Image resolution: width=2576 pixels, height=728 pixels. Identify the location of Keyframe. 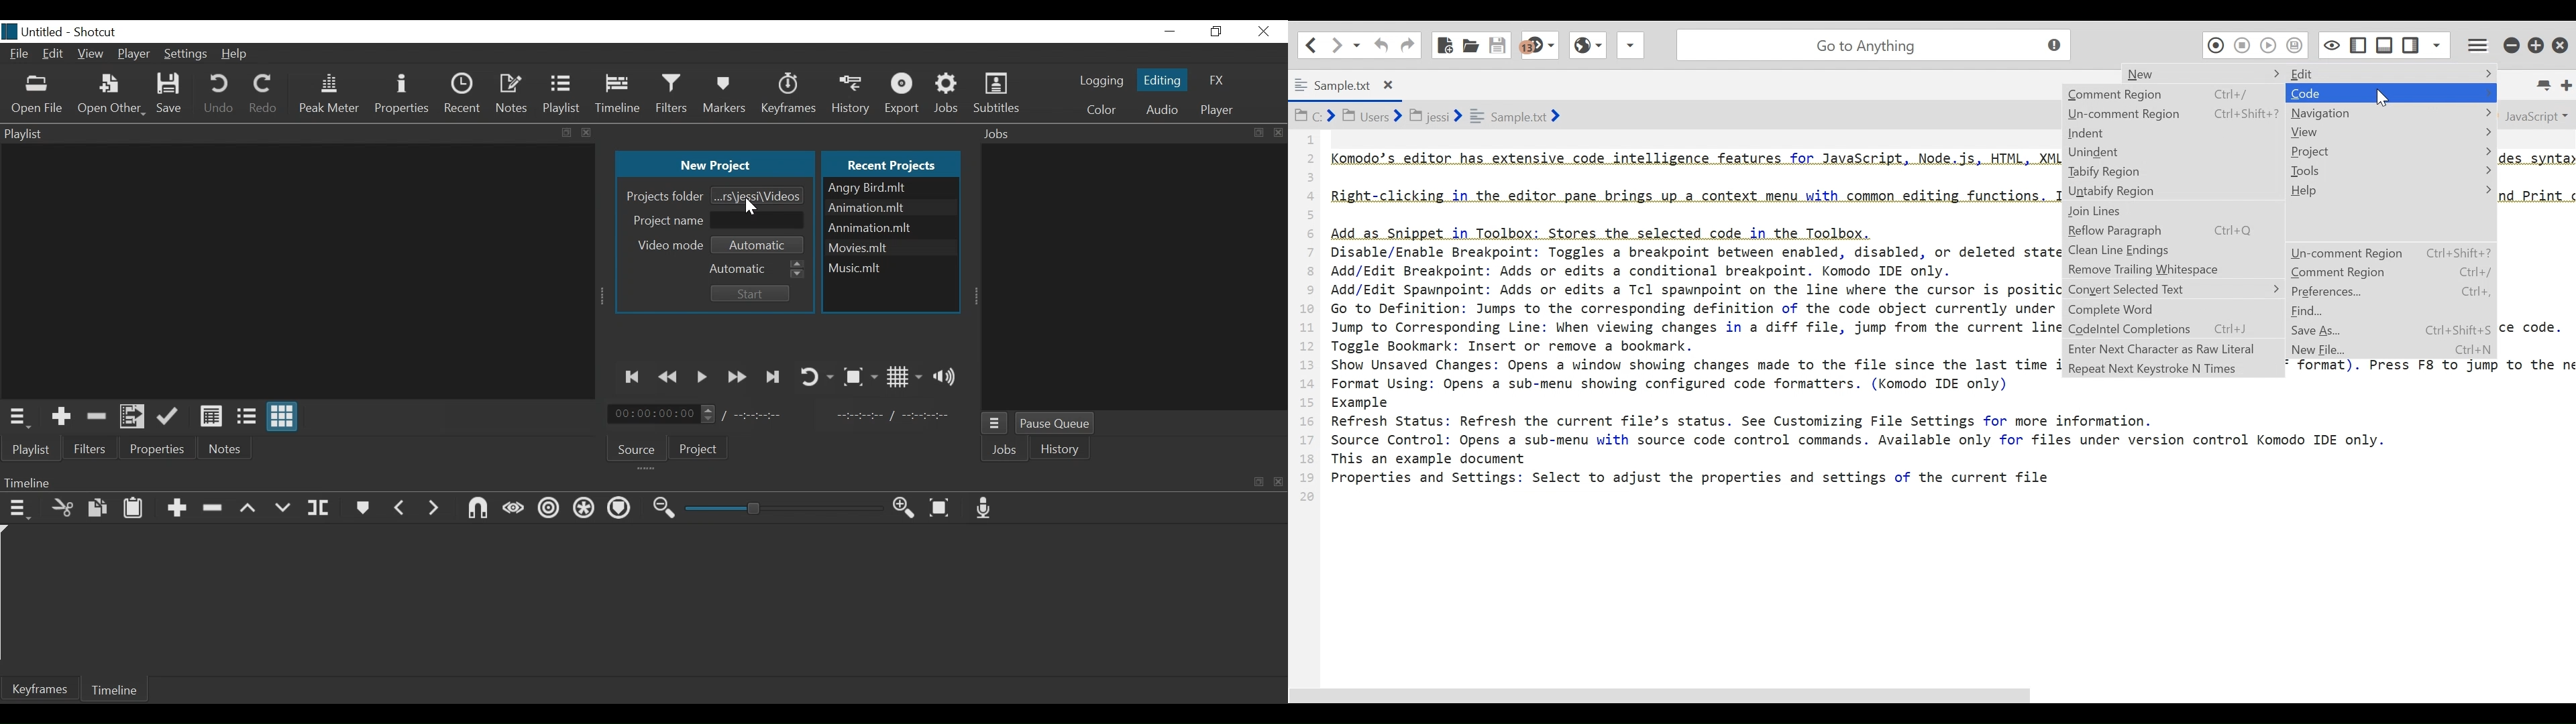
(790, 94).